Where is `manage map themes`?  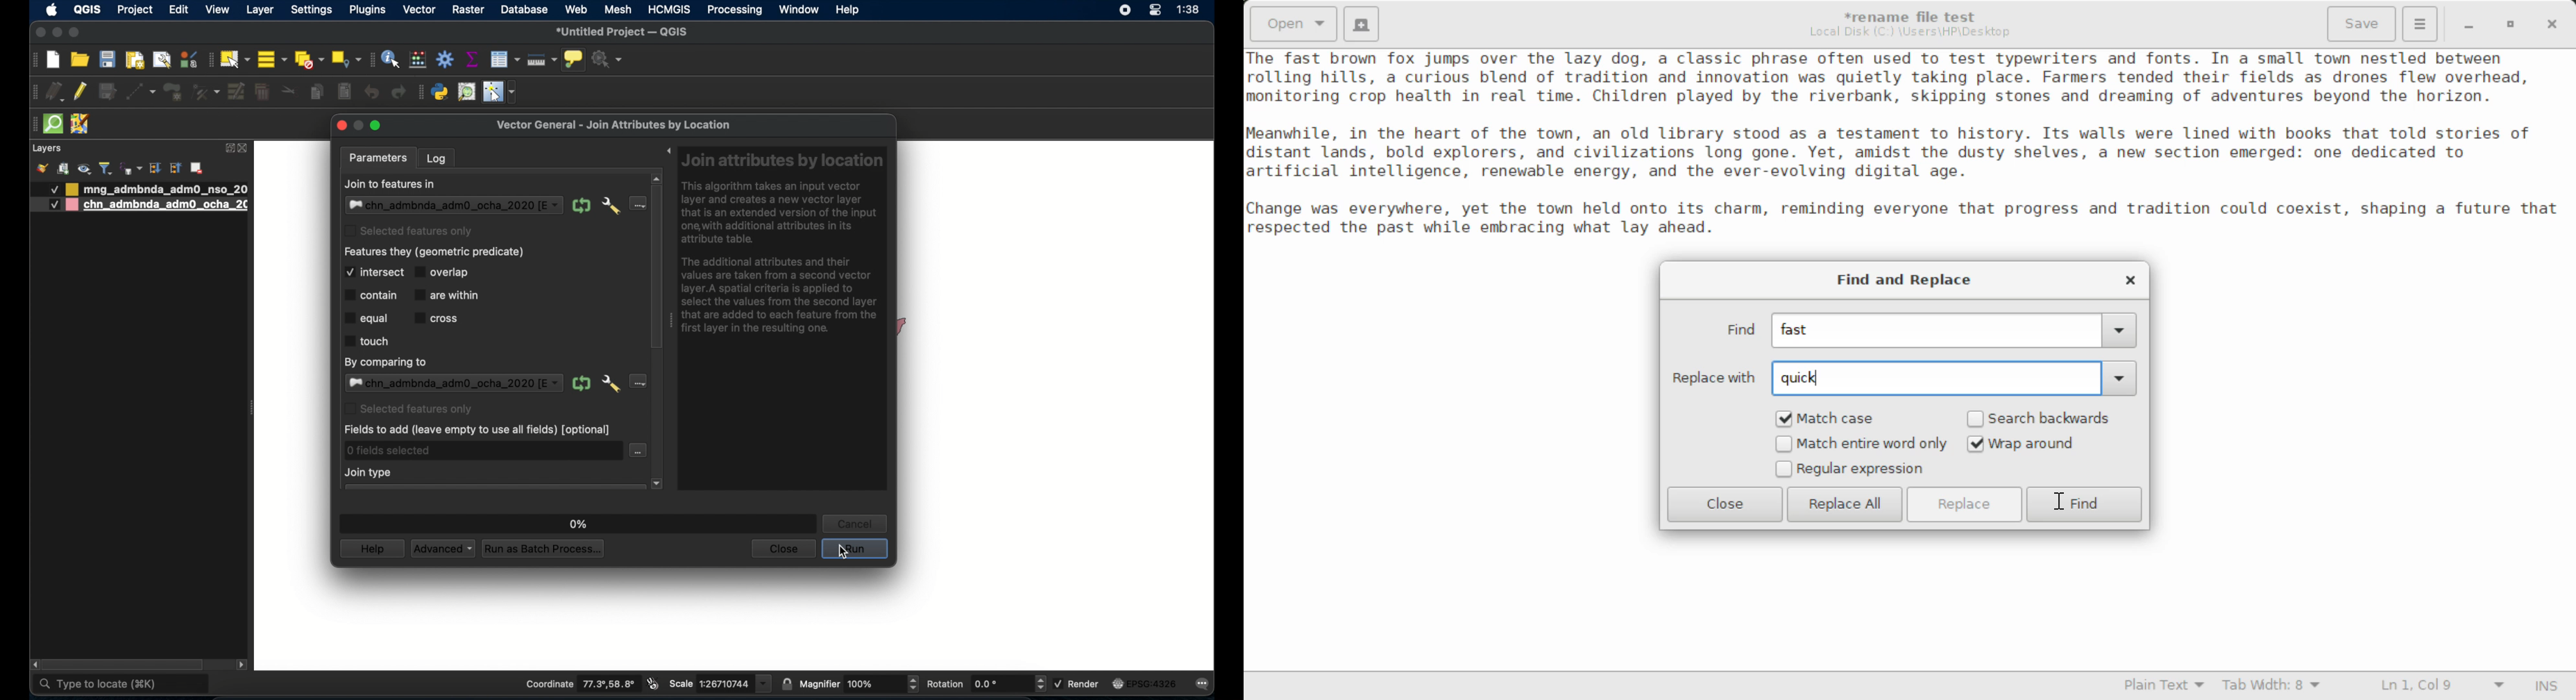
manage map themes is located at coordinates (84, 169).